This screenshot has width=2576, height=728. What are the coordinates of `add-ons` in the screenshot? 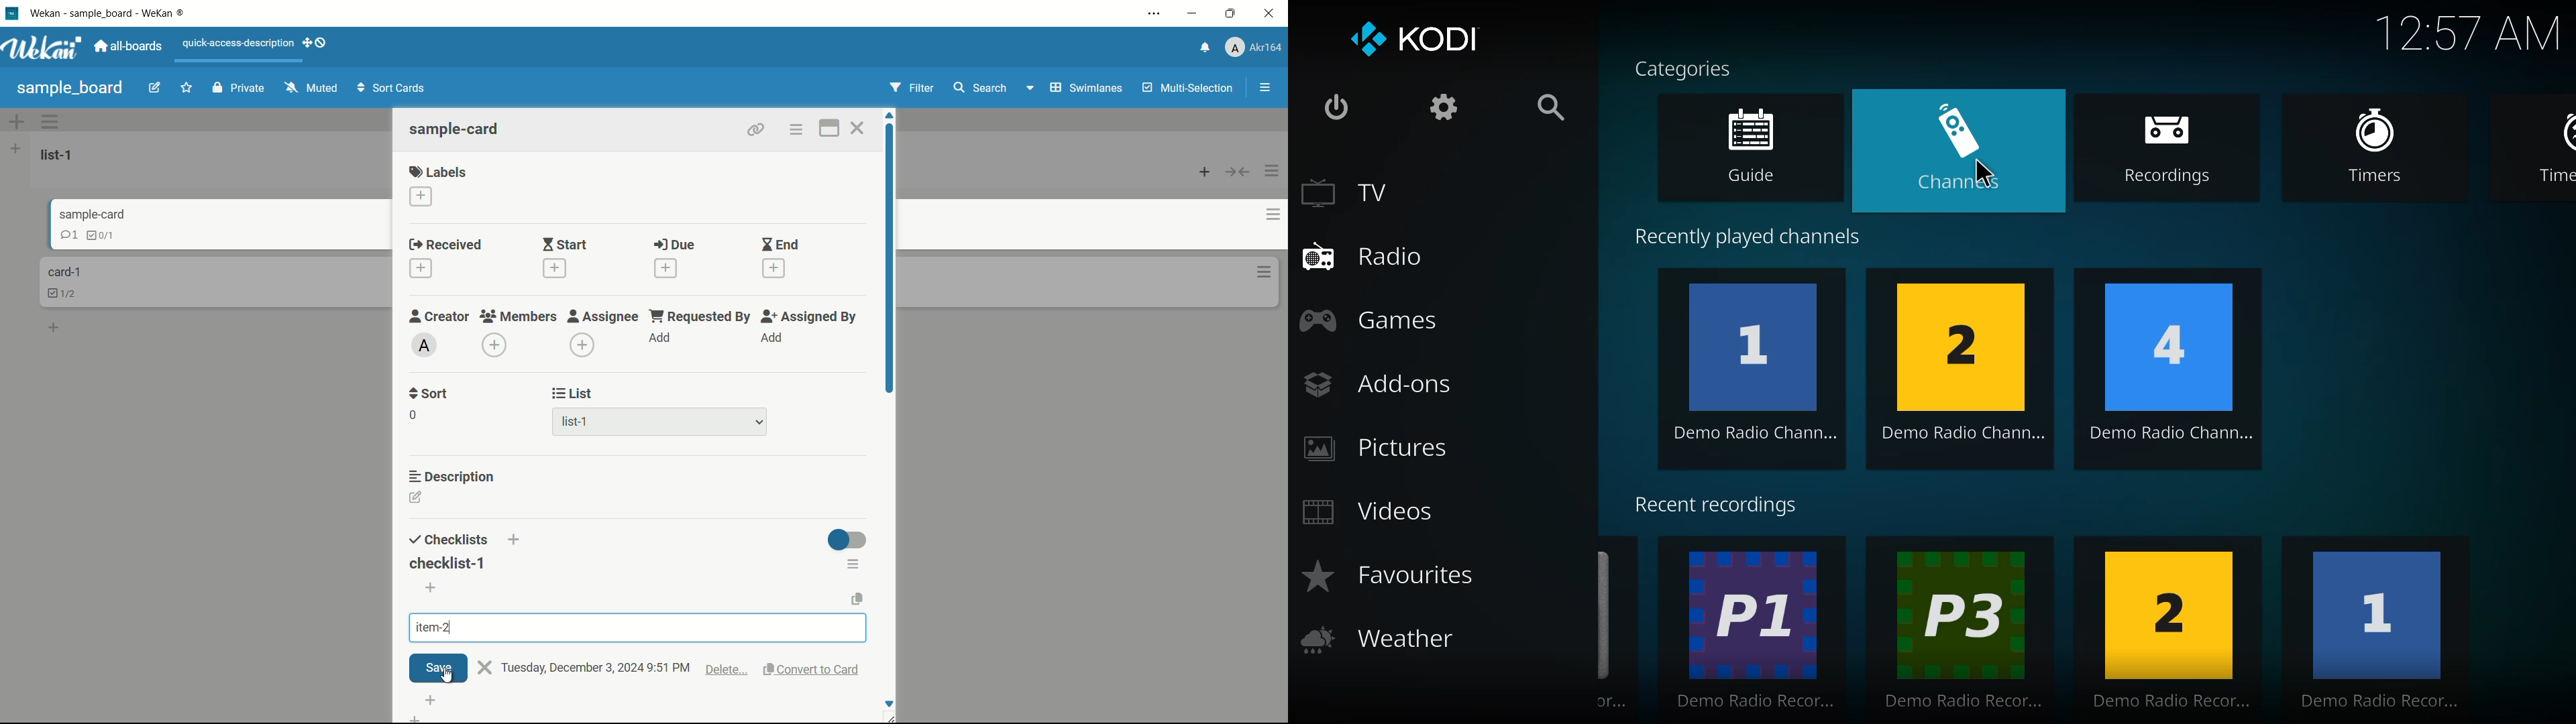 It's located at (1381, 387).